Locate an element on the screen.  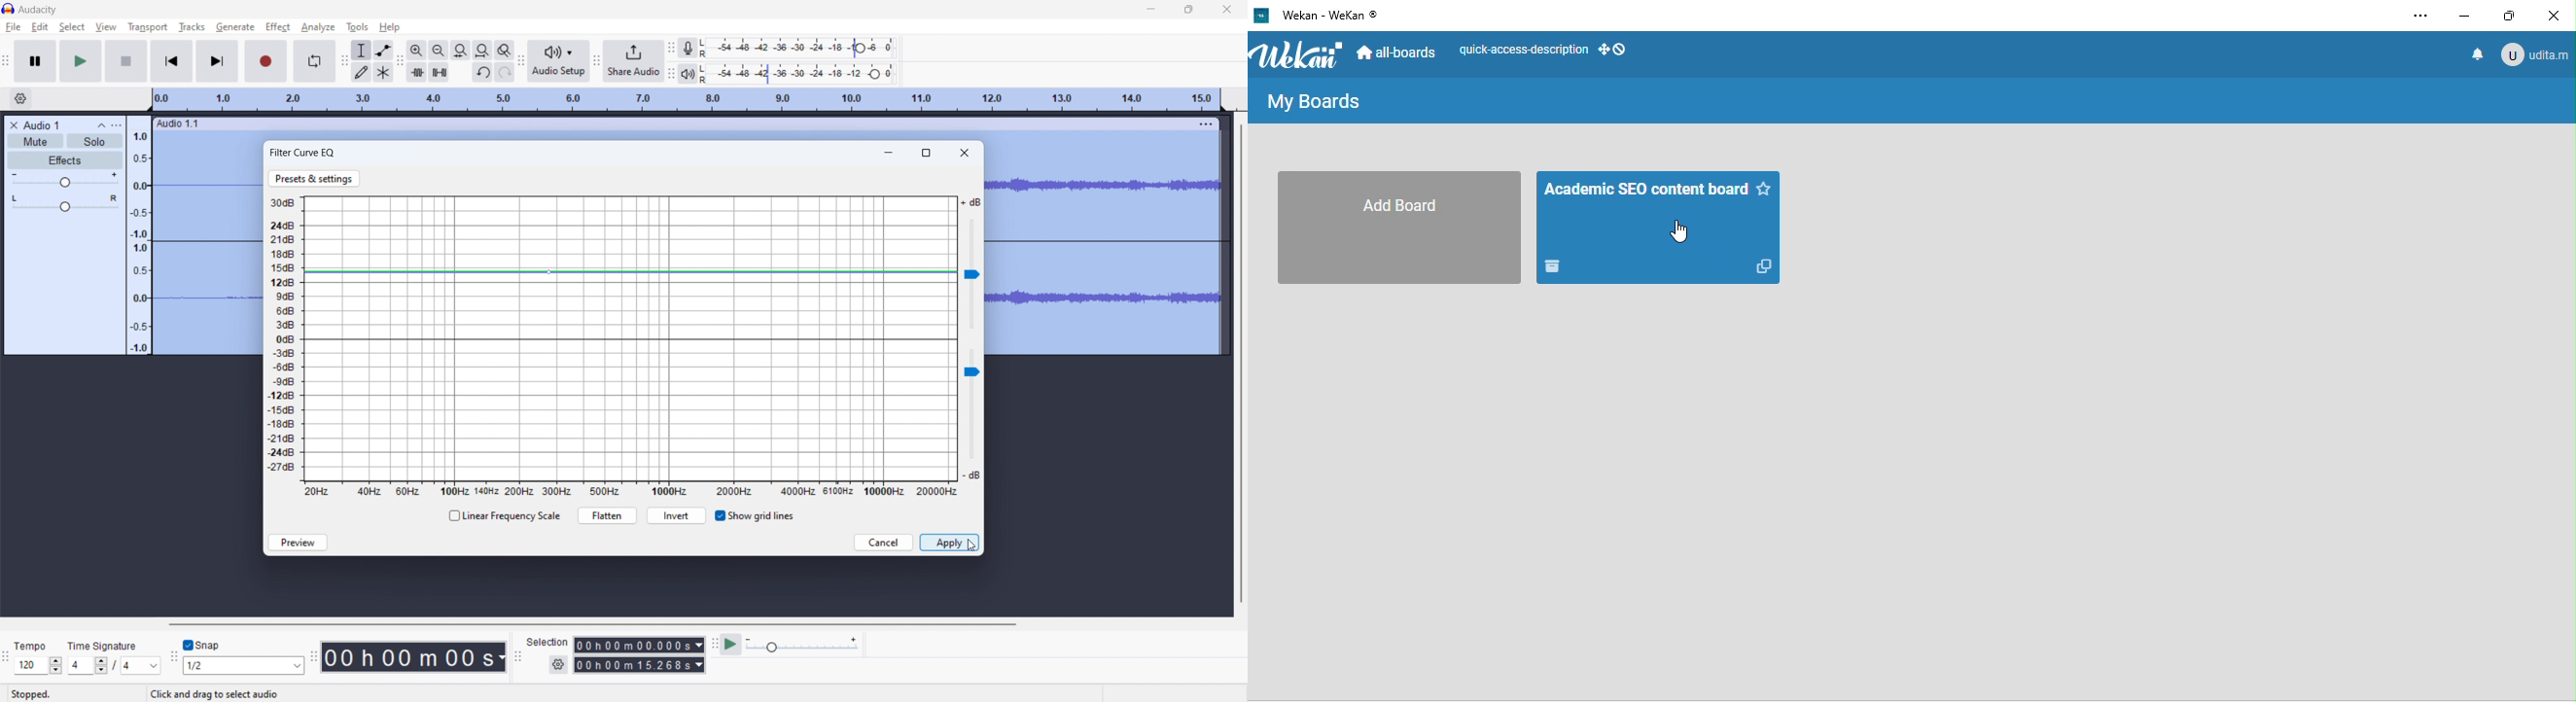
fit selection to width is located at coordinates (460, 50).